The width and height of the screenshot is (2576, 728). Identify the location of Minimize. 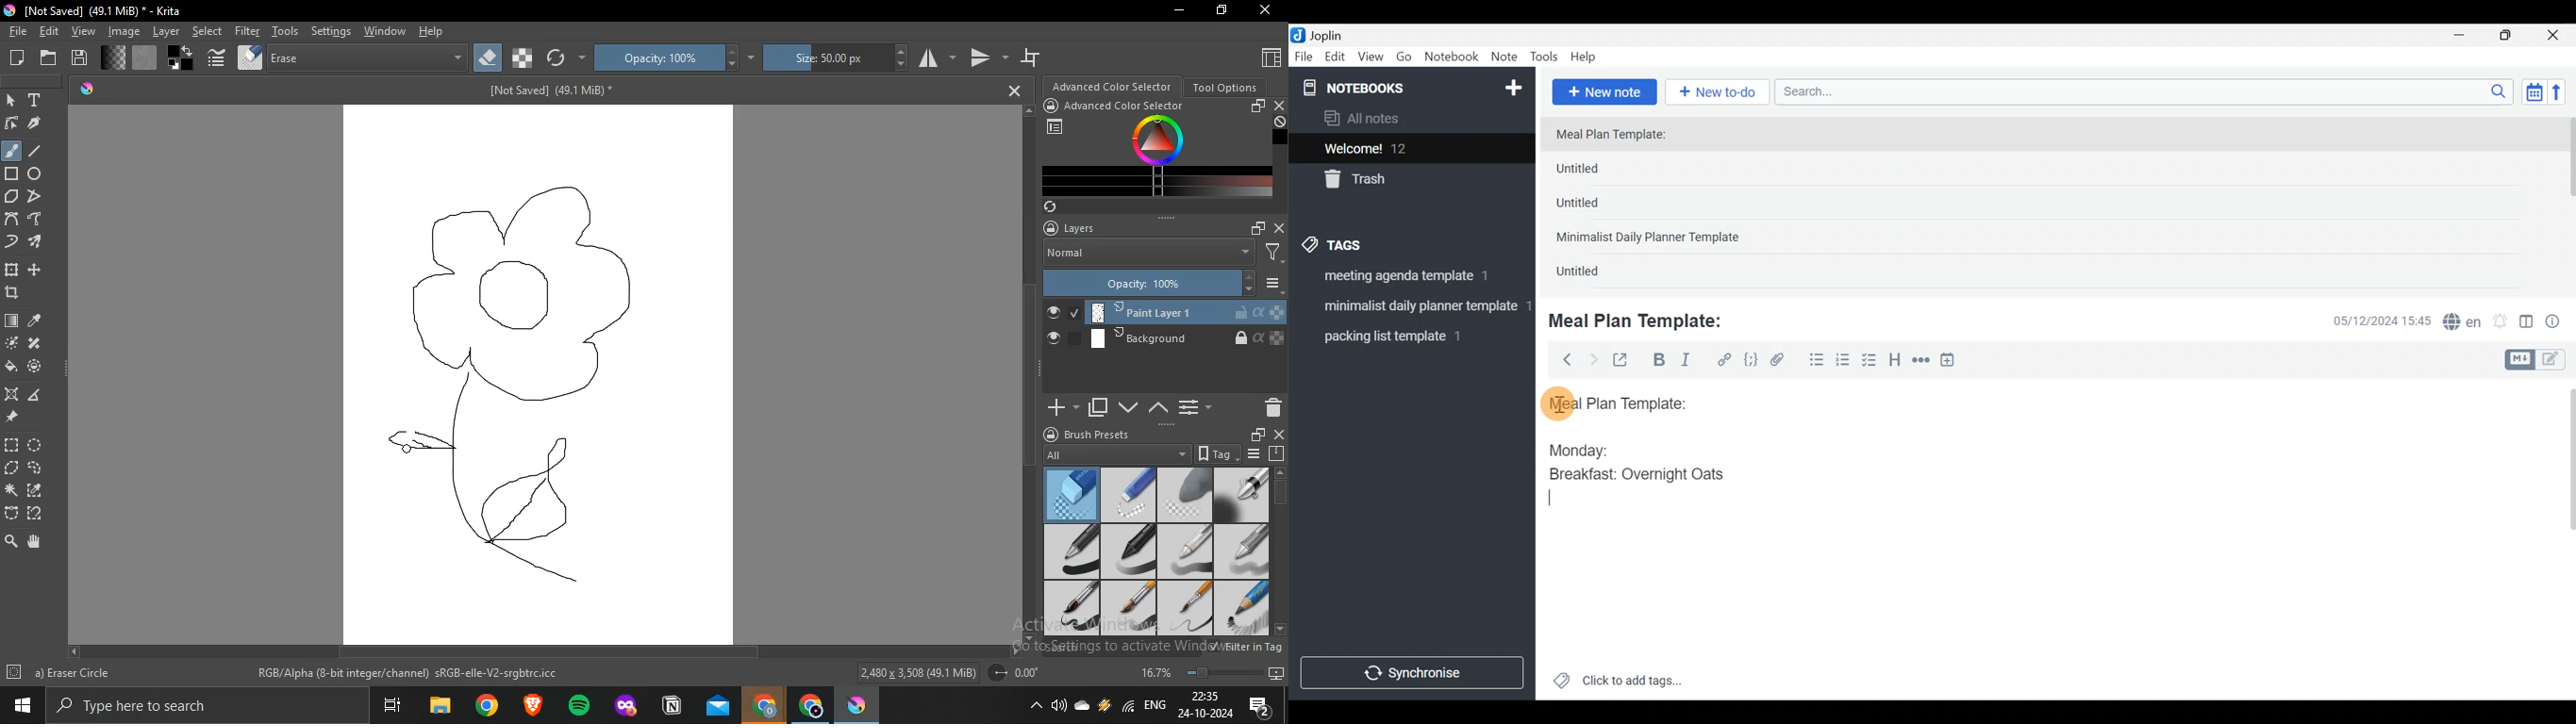
(2467, 34).